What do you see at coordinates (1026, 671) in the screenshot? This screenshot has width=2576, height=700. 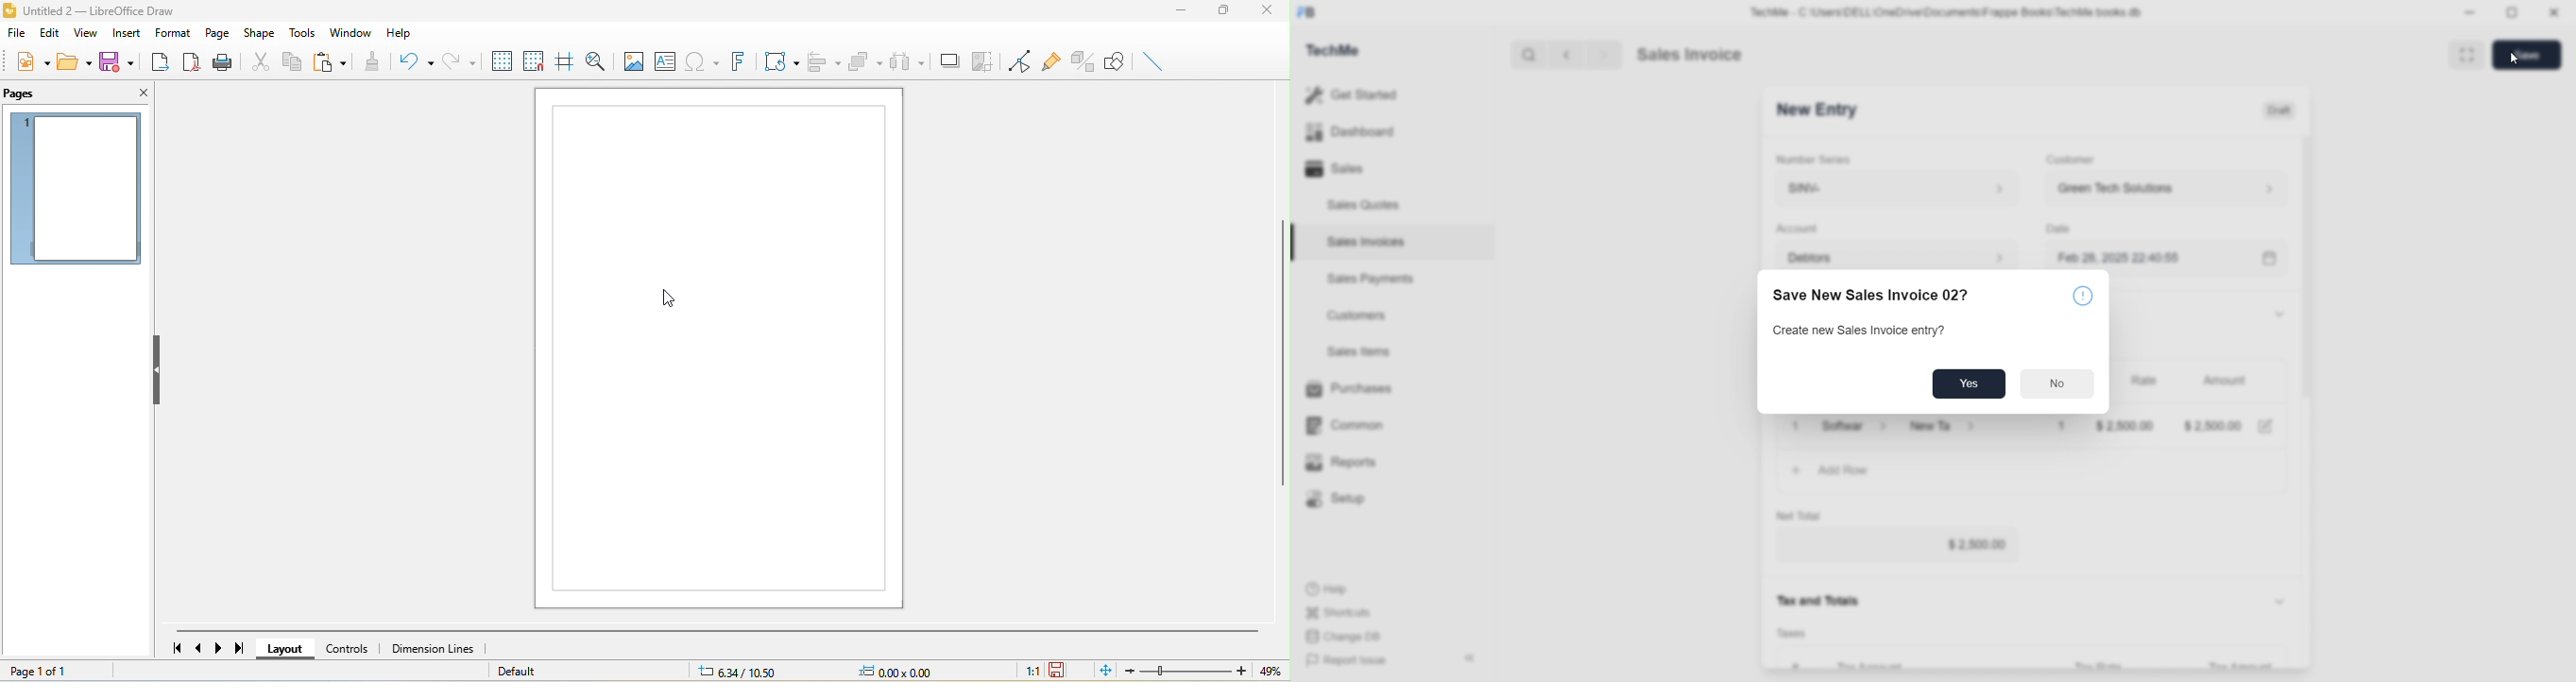 I see `1:1` at bounding box center [1026, 671].